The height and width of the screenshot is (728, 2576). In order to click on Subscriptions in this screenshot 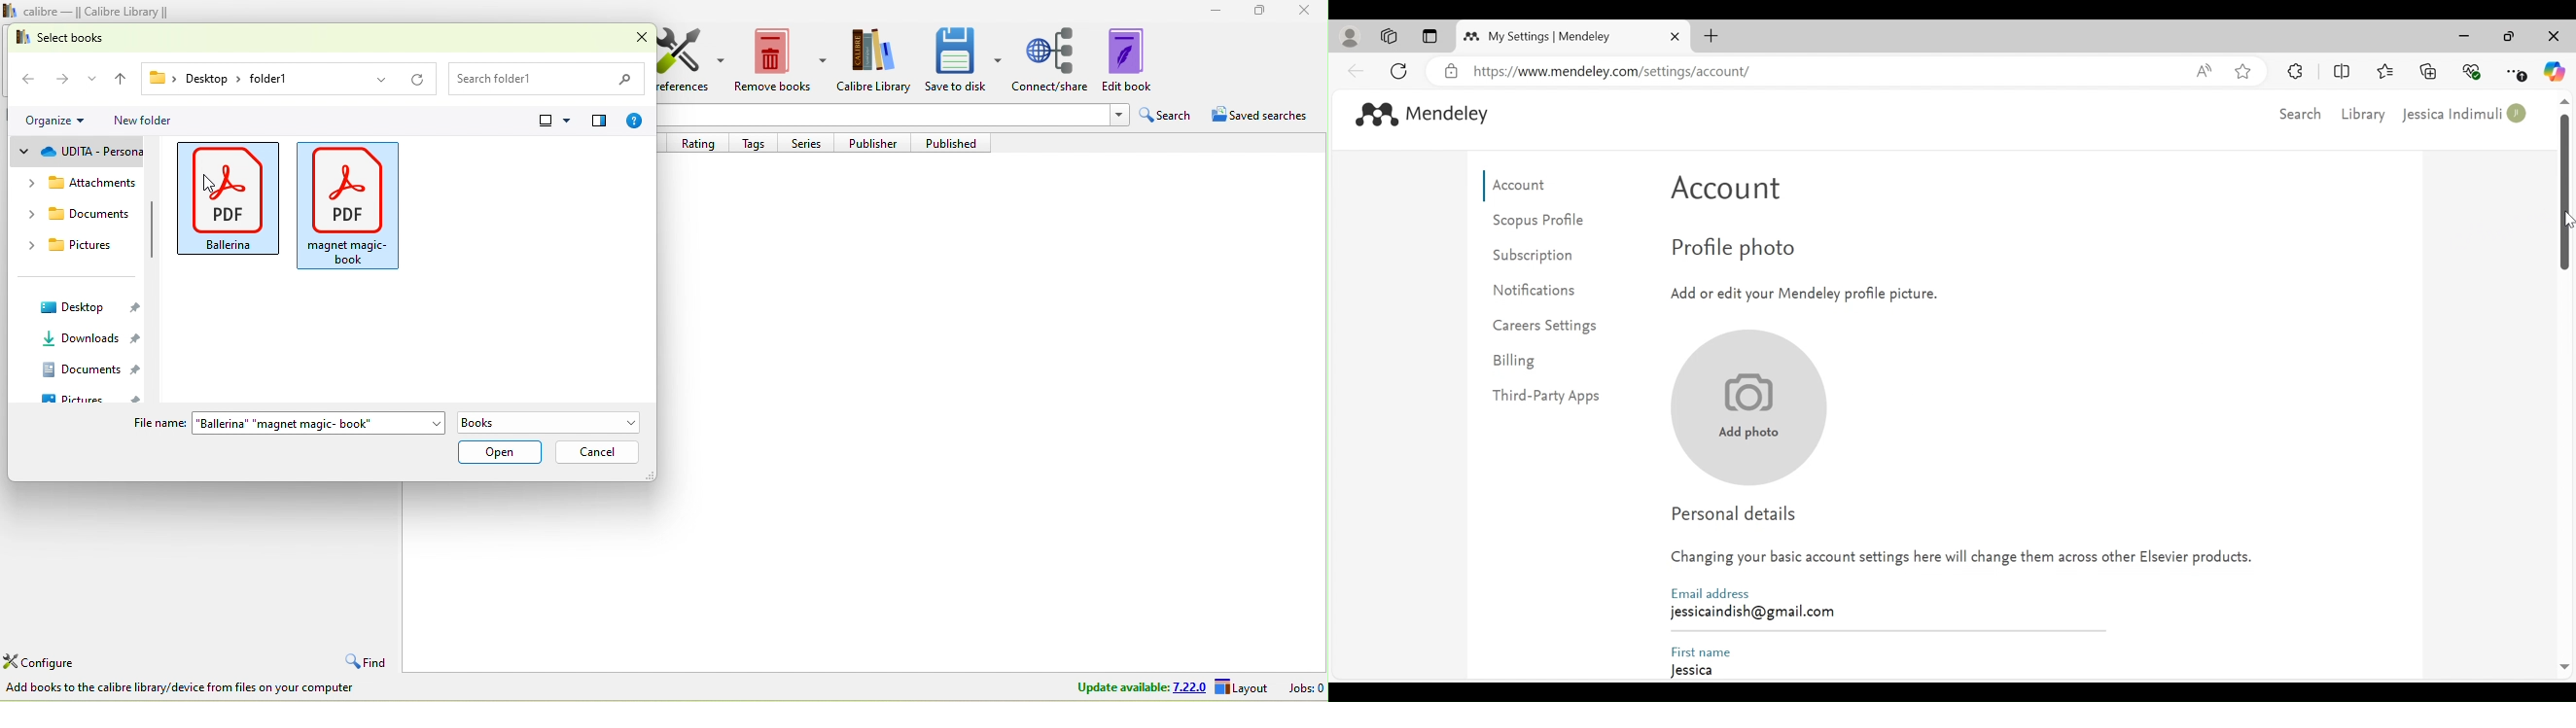, I will do `click(1542, 255)`.